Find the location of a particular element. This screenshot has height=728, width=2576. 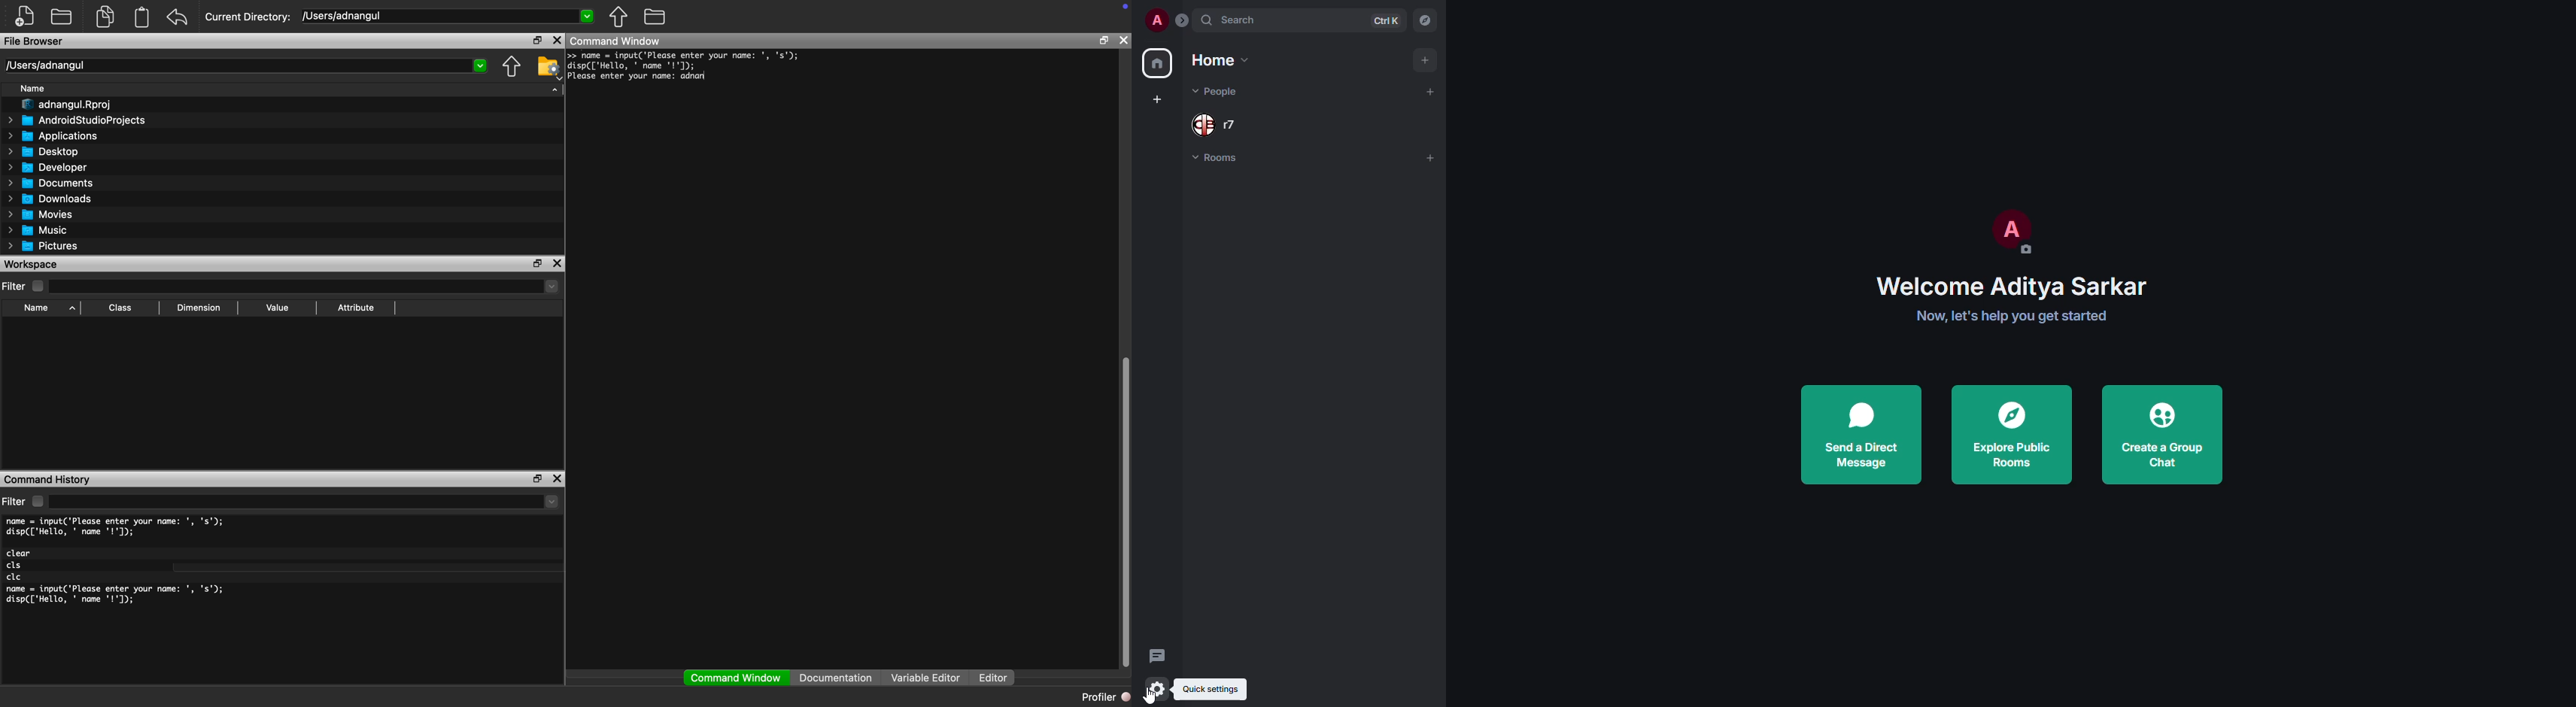

Profiler is located at coordinates (1104, 696).